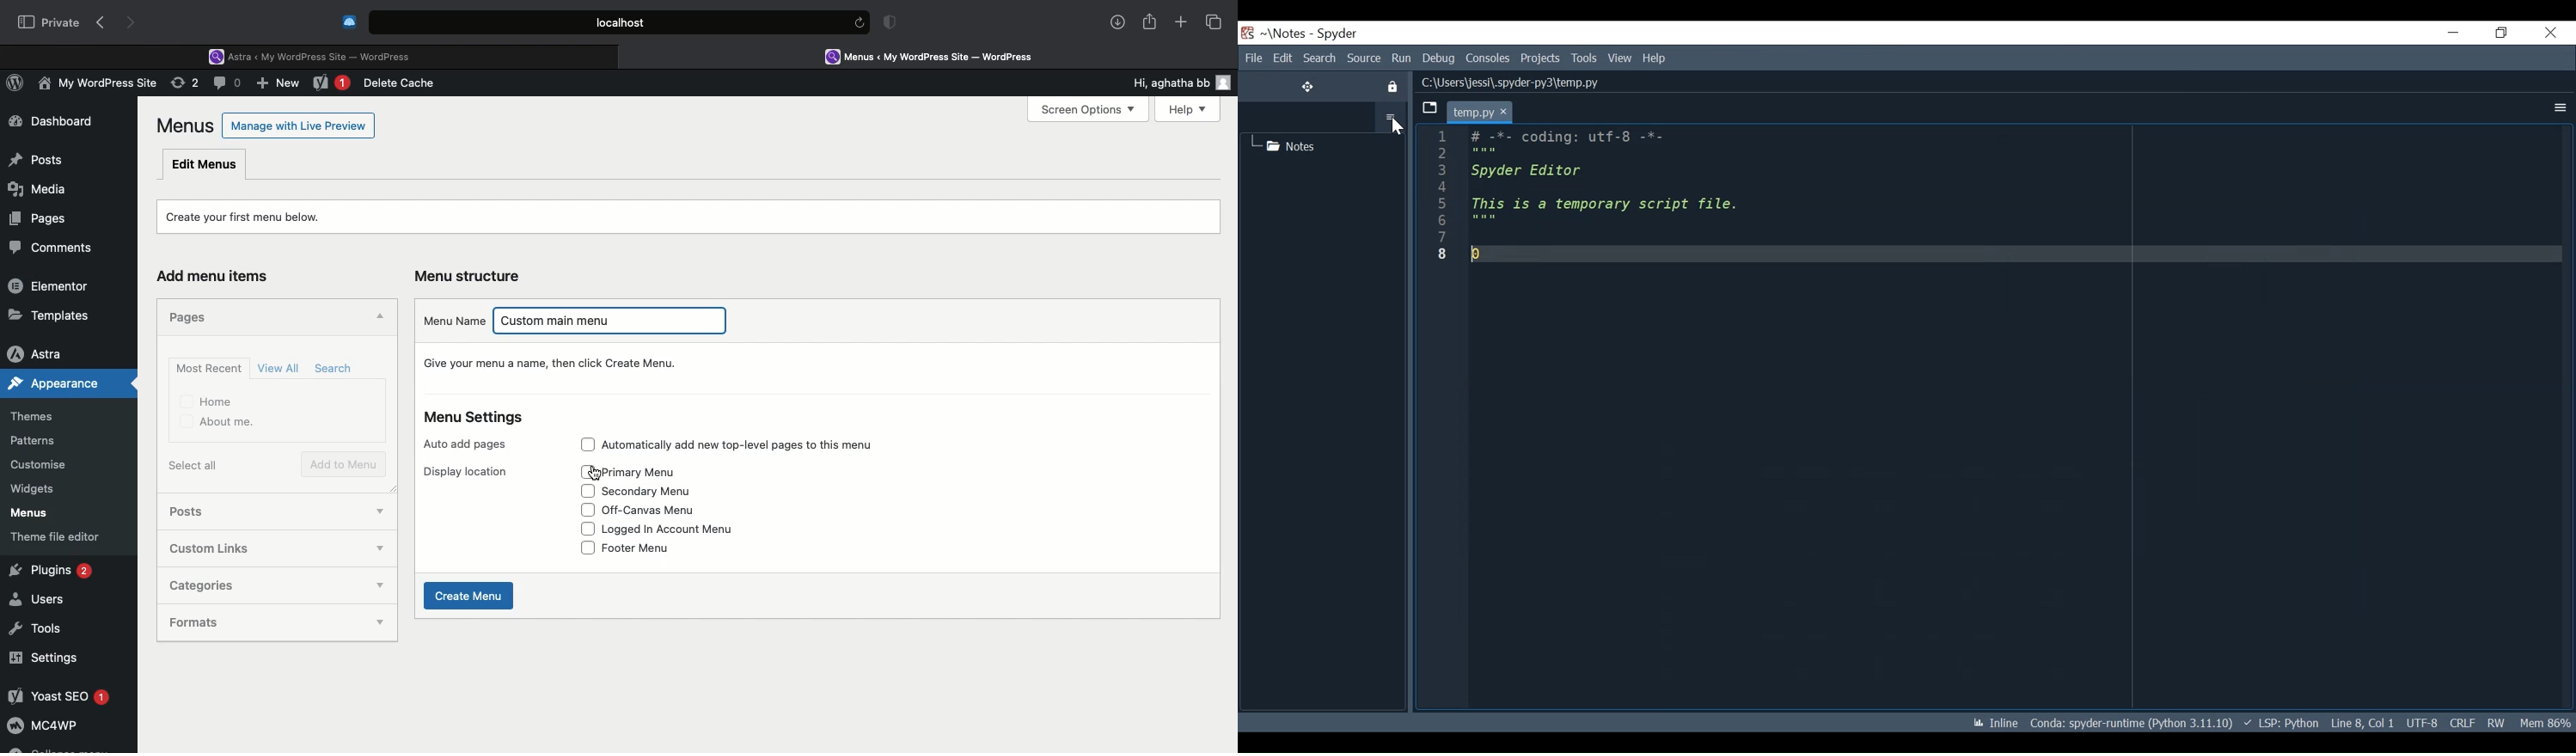 Image resolution: width=2576 pixels, height=756 pixels. What do you see at coordinates (1086, 110) in the screenshot?
I see `Screen Options` at bounding box center [1086, 110].